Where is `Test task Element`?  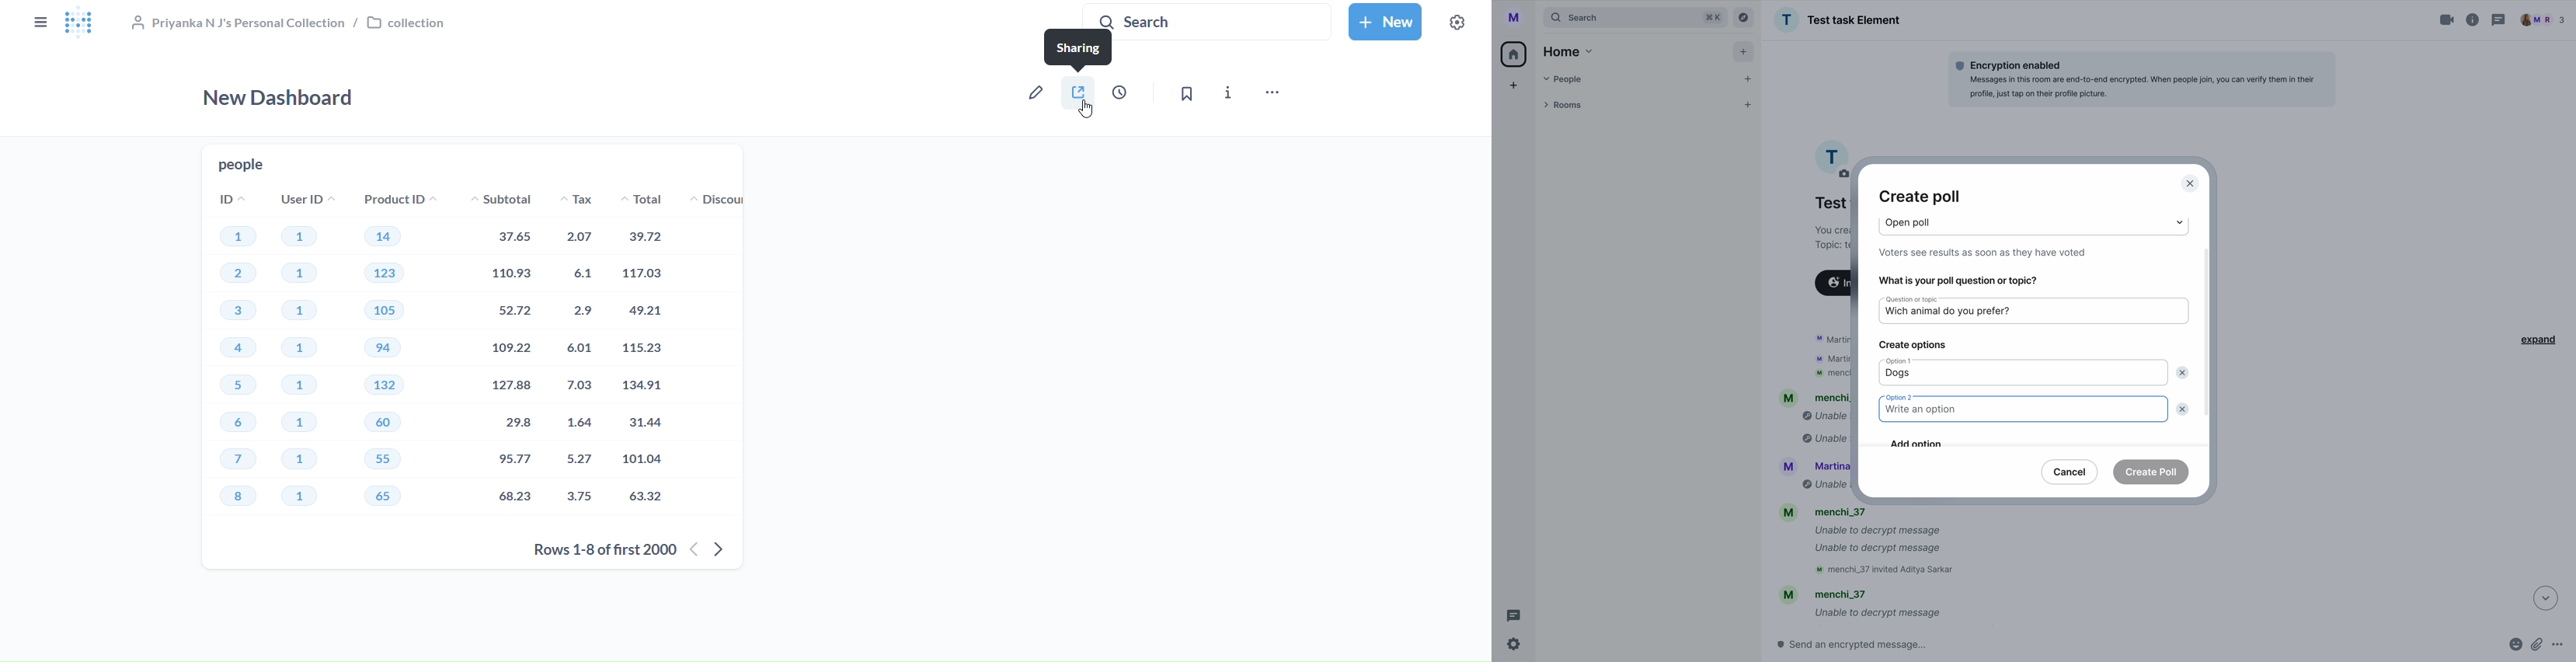 Test task Element is located at coordinates (1837, 20).